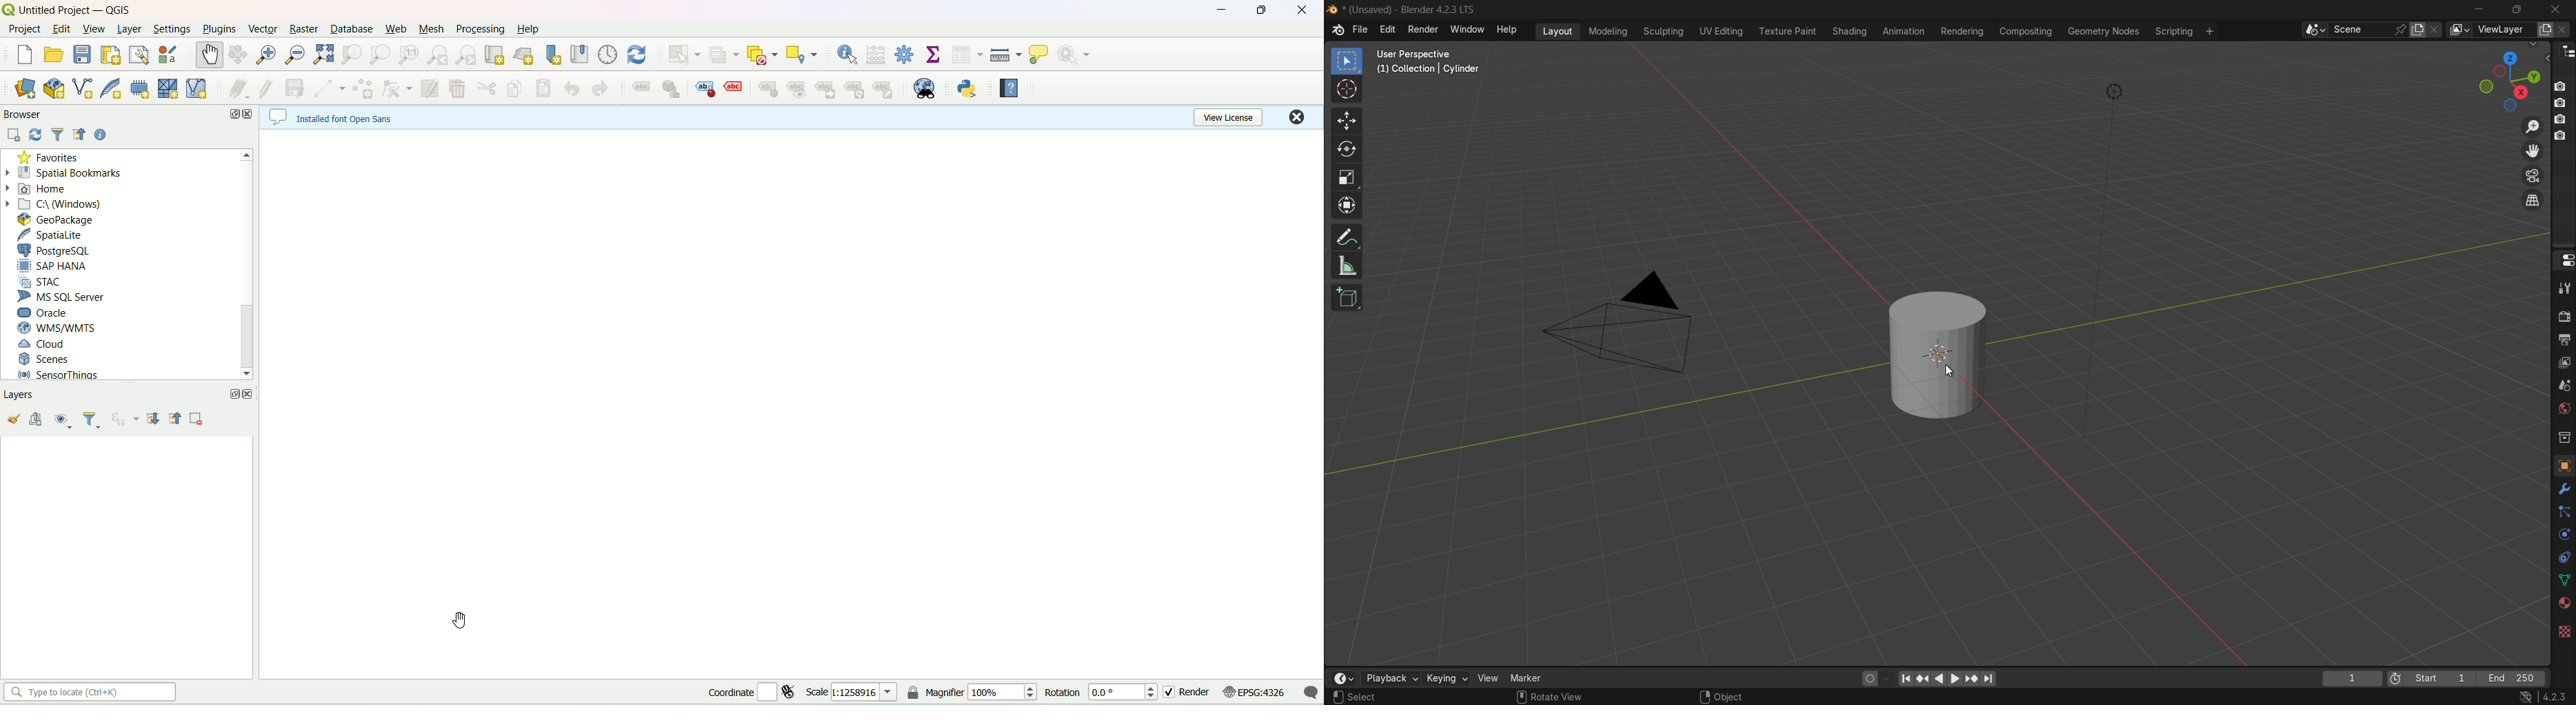 The image size is (2576, 728). Describe the element at coordinates (1256, 694) in the screenshot. I see `EPSG` at that location.